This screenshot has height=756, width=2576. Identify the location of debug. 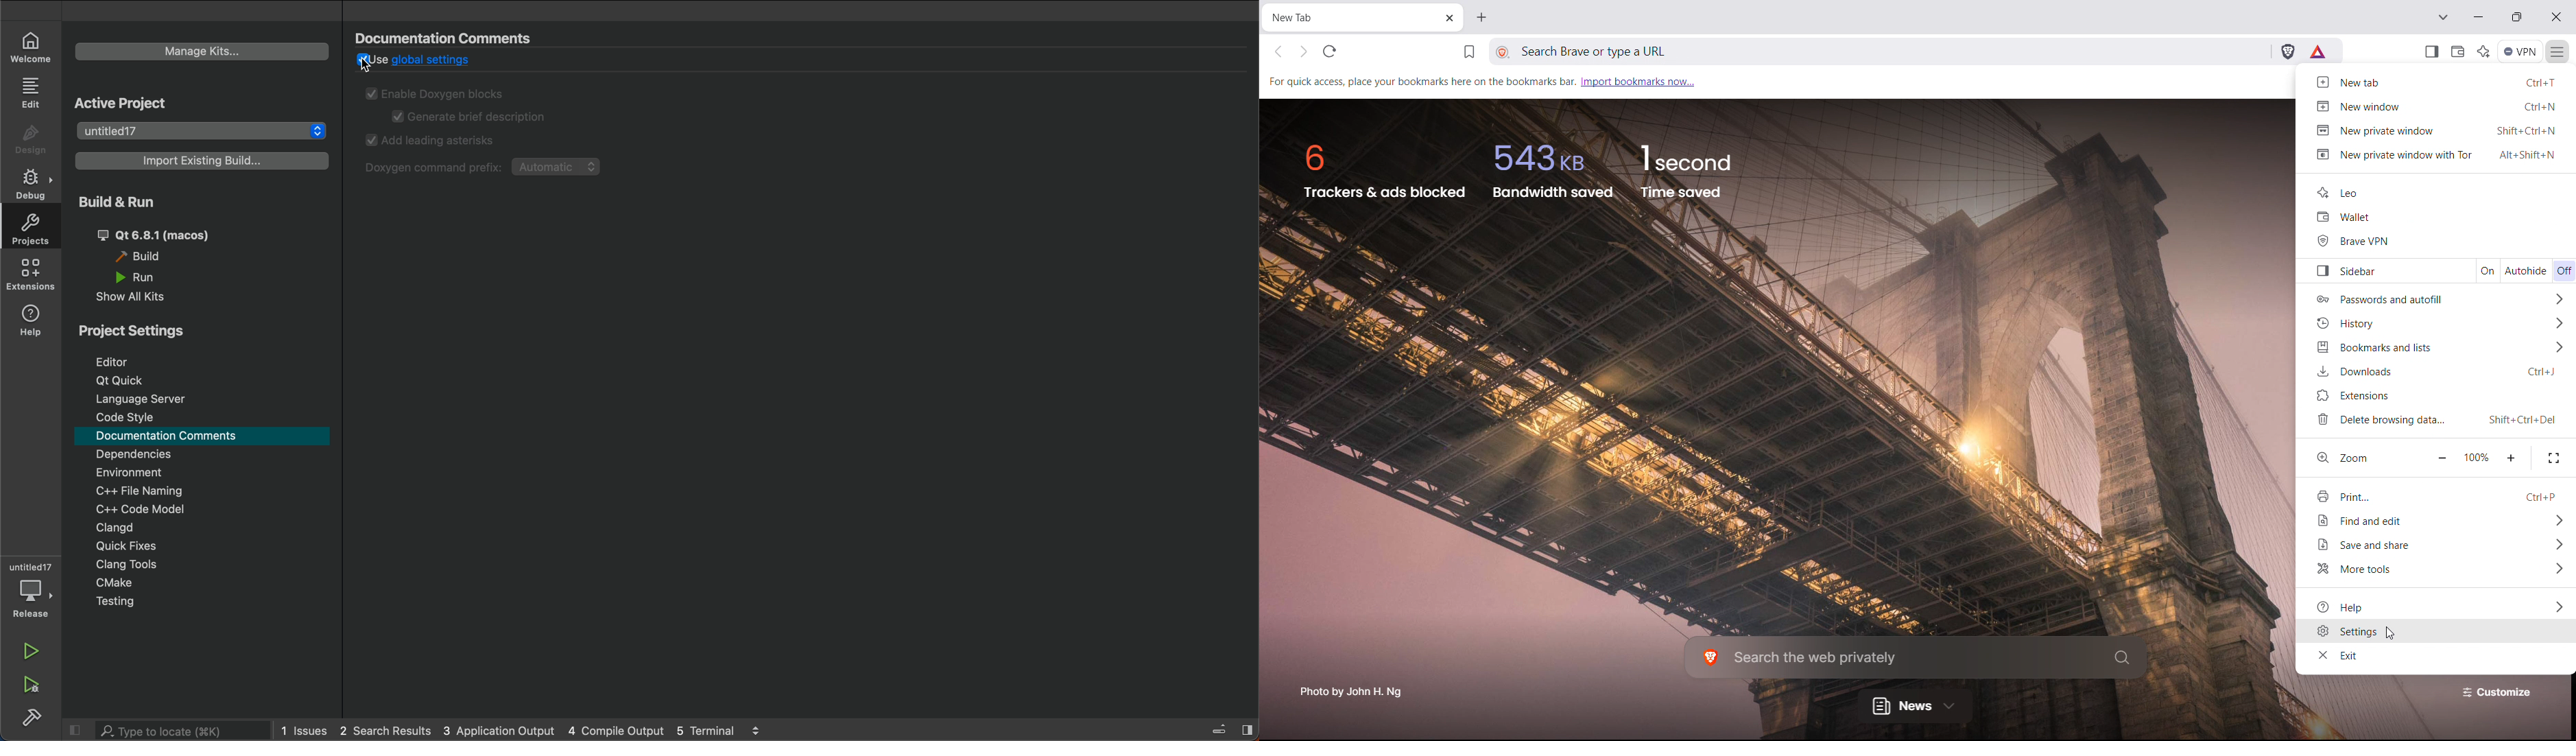
(30, 187).